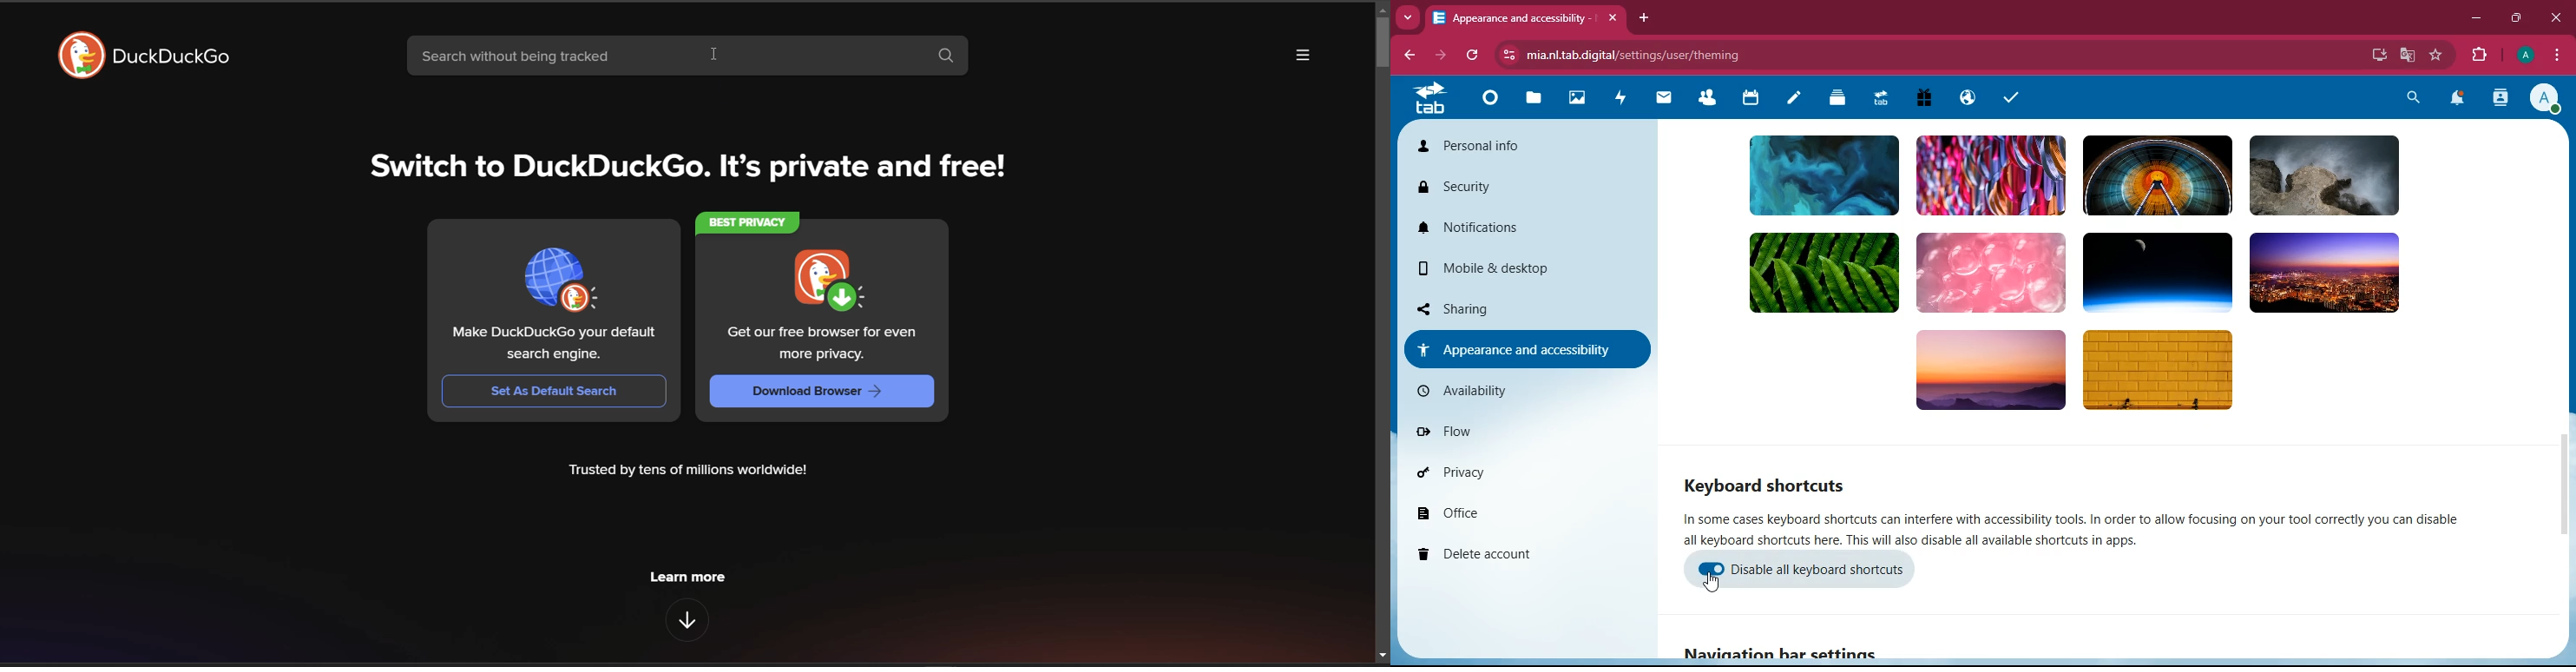  I want to click on layers, so click(1839, 100).